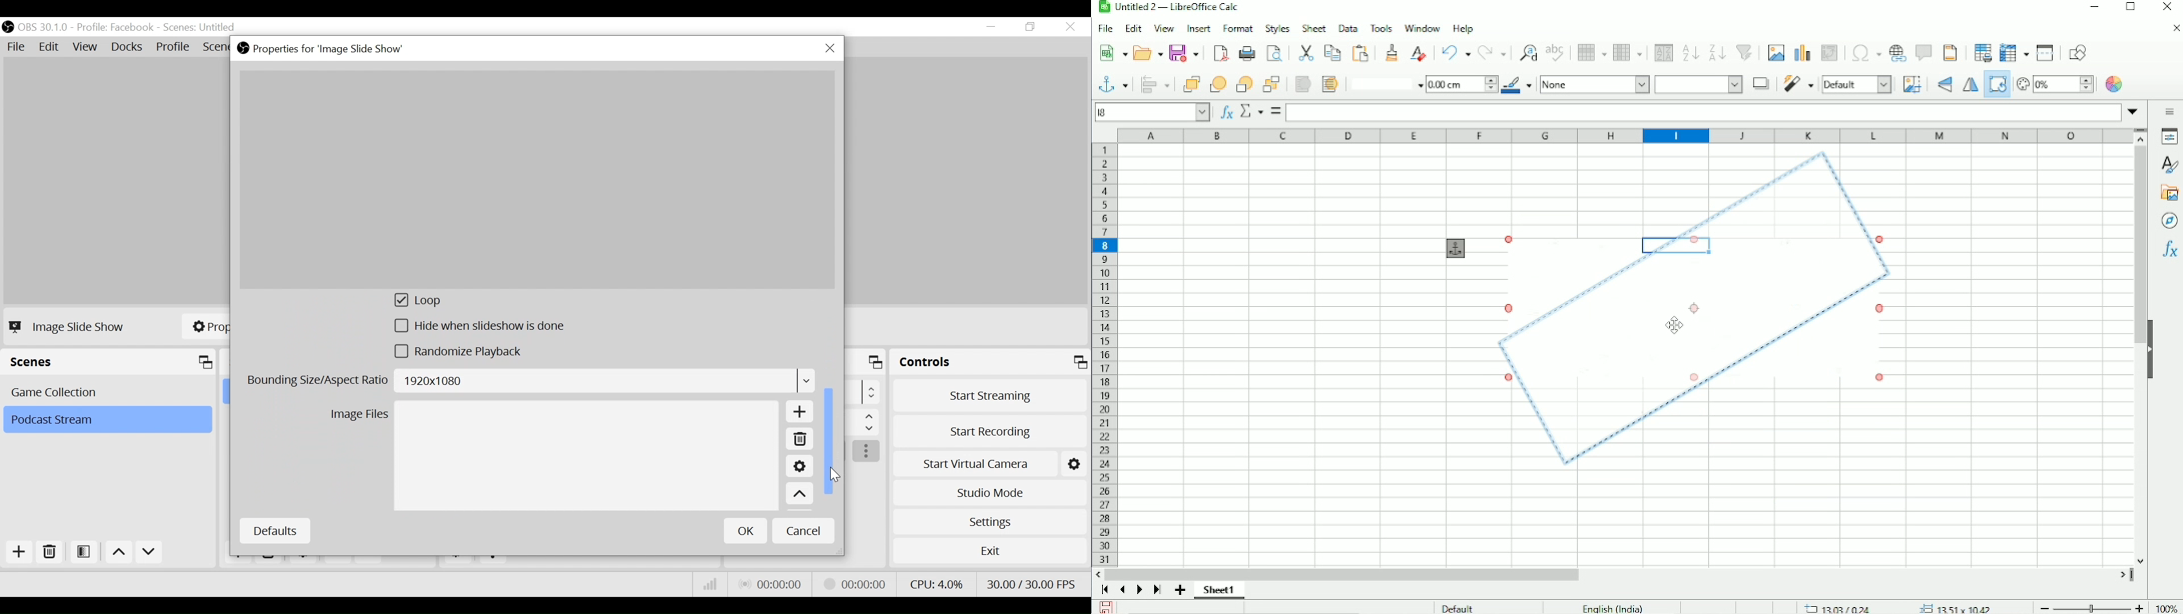  What do you see at coordinates (838, 476) in the screenshot?
I see `Cursor` at bounding box center [838, 476].